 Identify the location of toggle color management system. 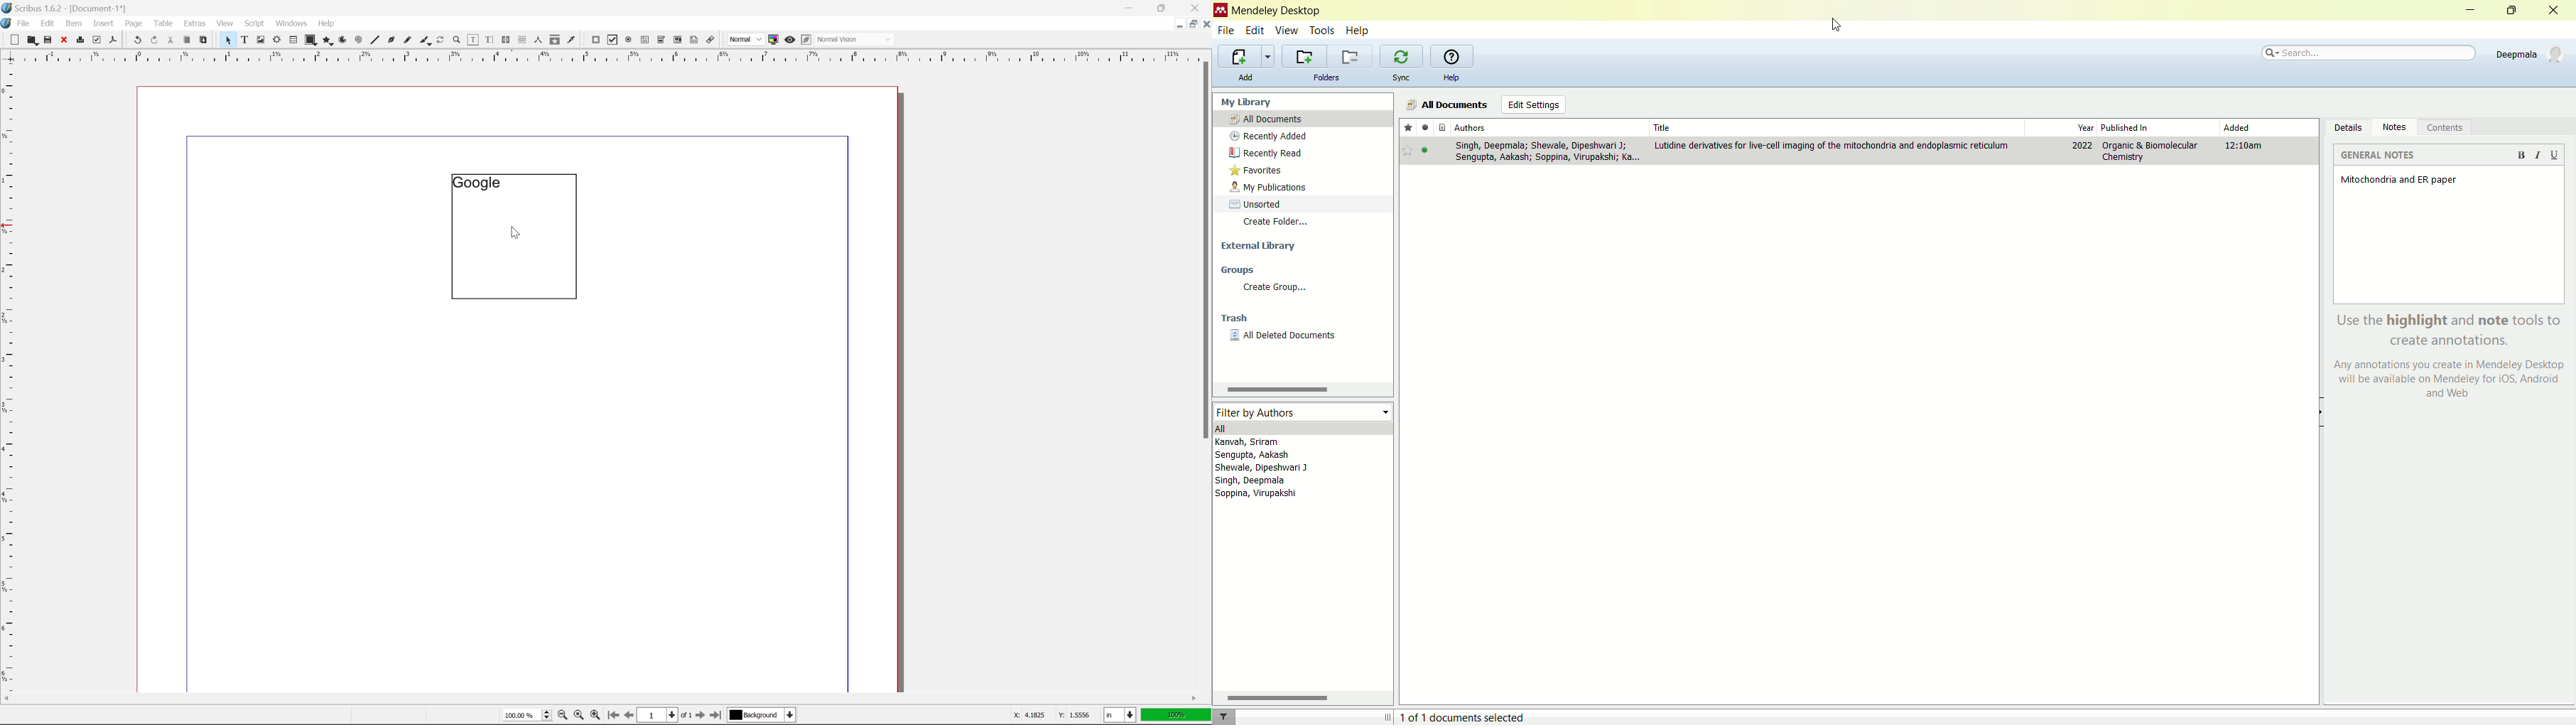
(772, 39).